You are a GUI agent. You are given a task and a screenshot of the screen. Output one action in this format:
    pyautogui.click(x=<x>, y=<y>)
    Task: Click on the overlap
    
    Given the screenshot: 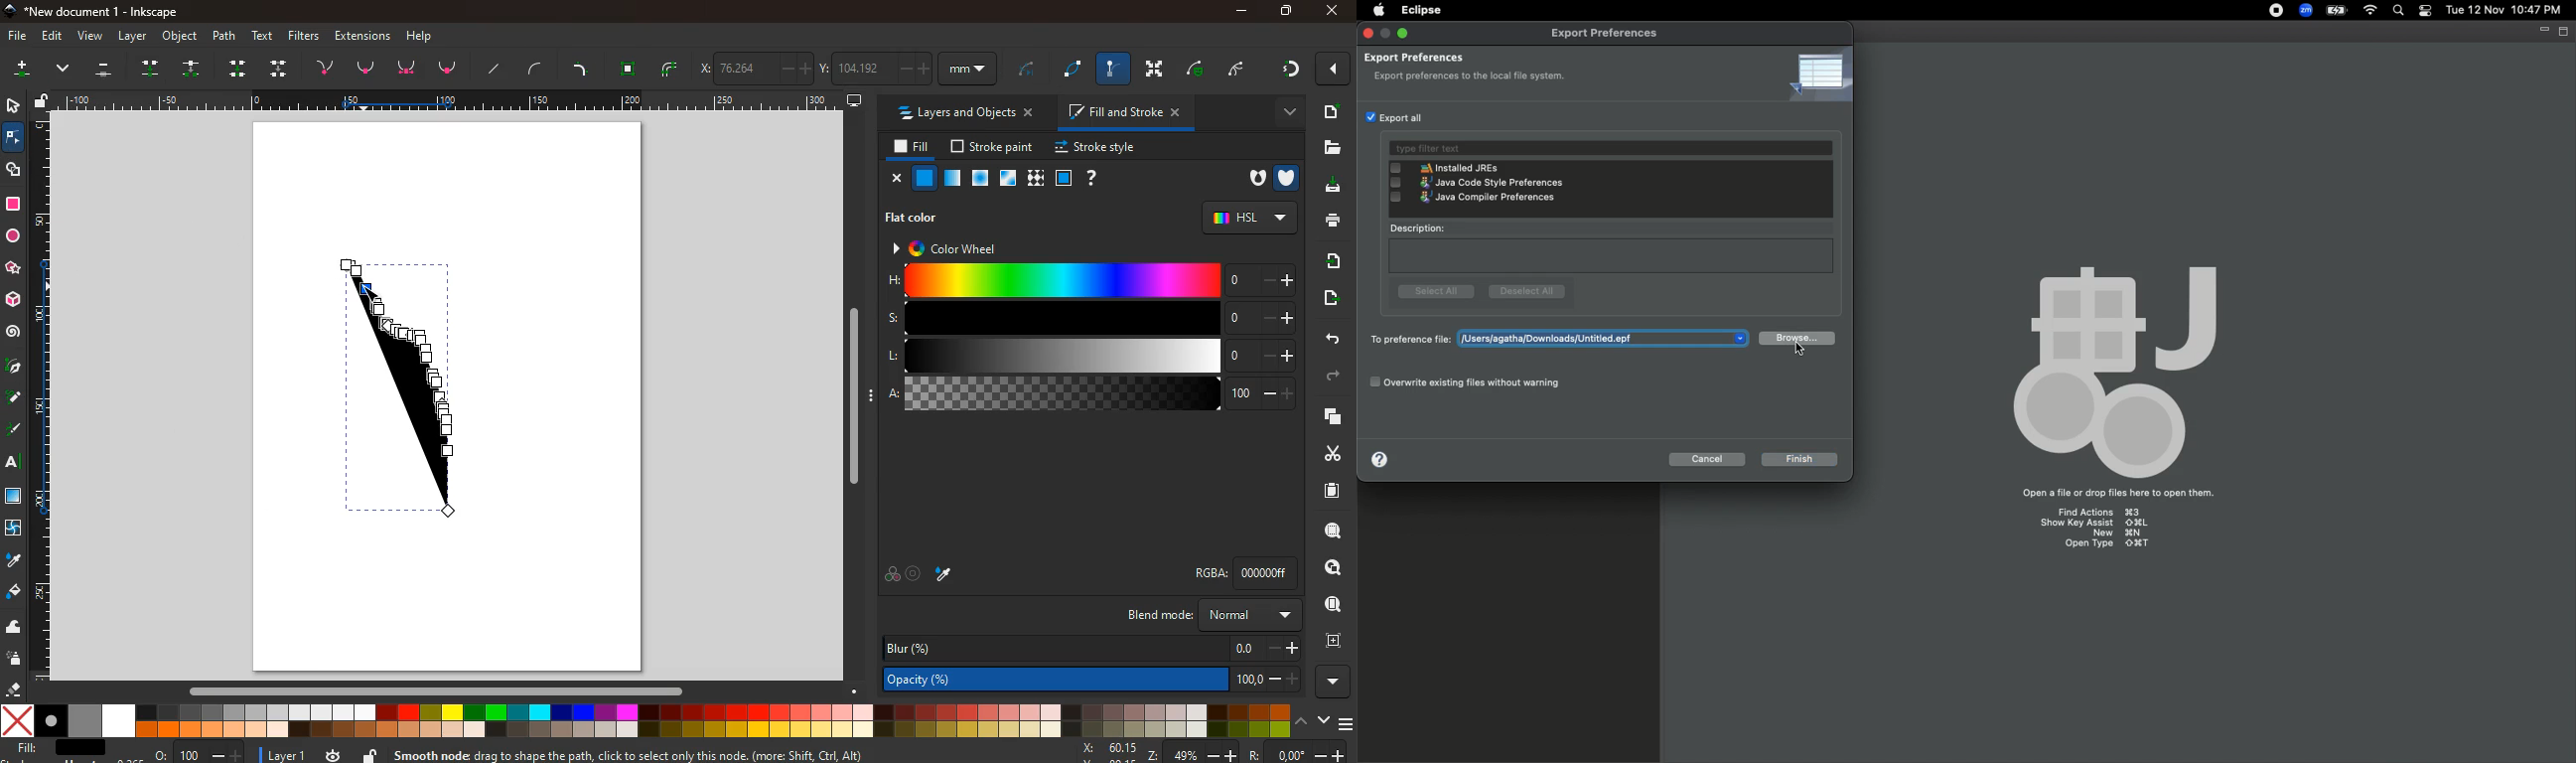 What is the action you would take?
    pyautogui.click(x=892, y=574)
    